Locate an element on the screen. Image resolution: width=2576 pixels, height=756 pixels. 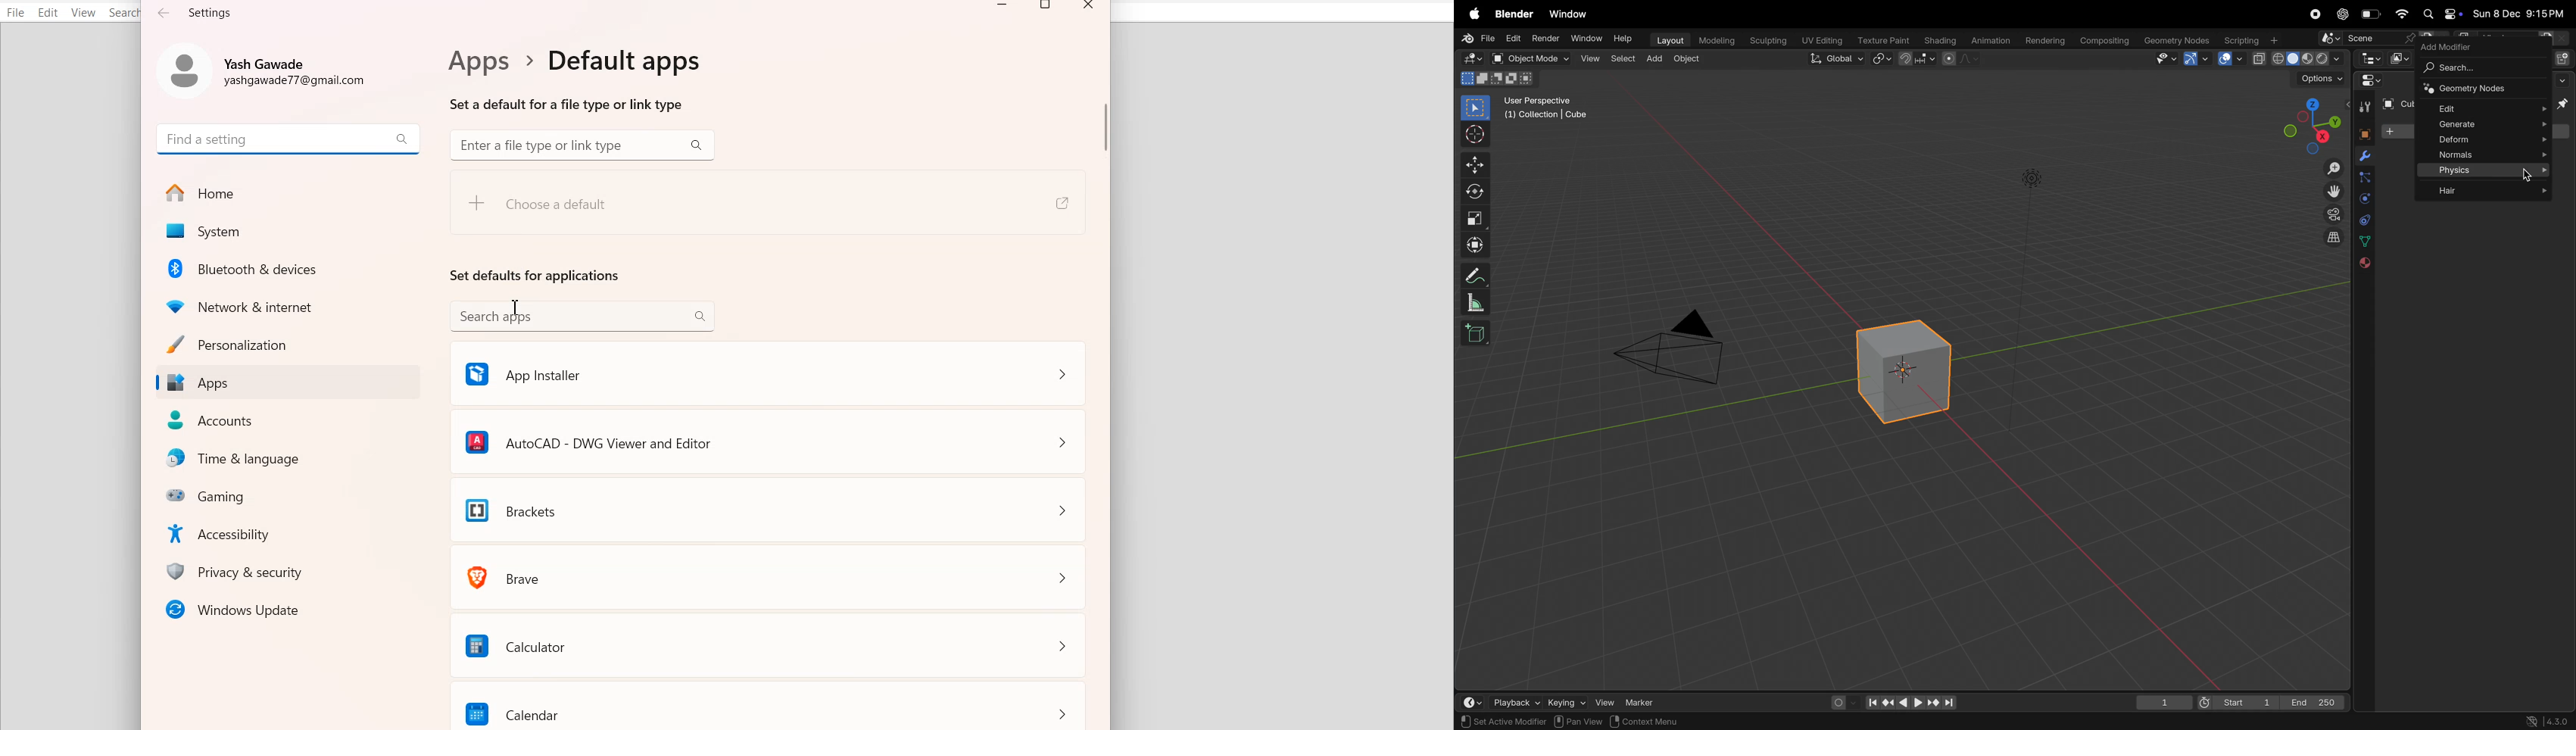
Start 1 is located at coordinates (2236, 702).